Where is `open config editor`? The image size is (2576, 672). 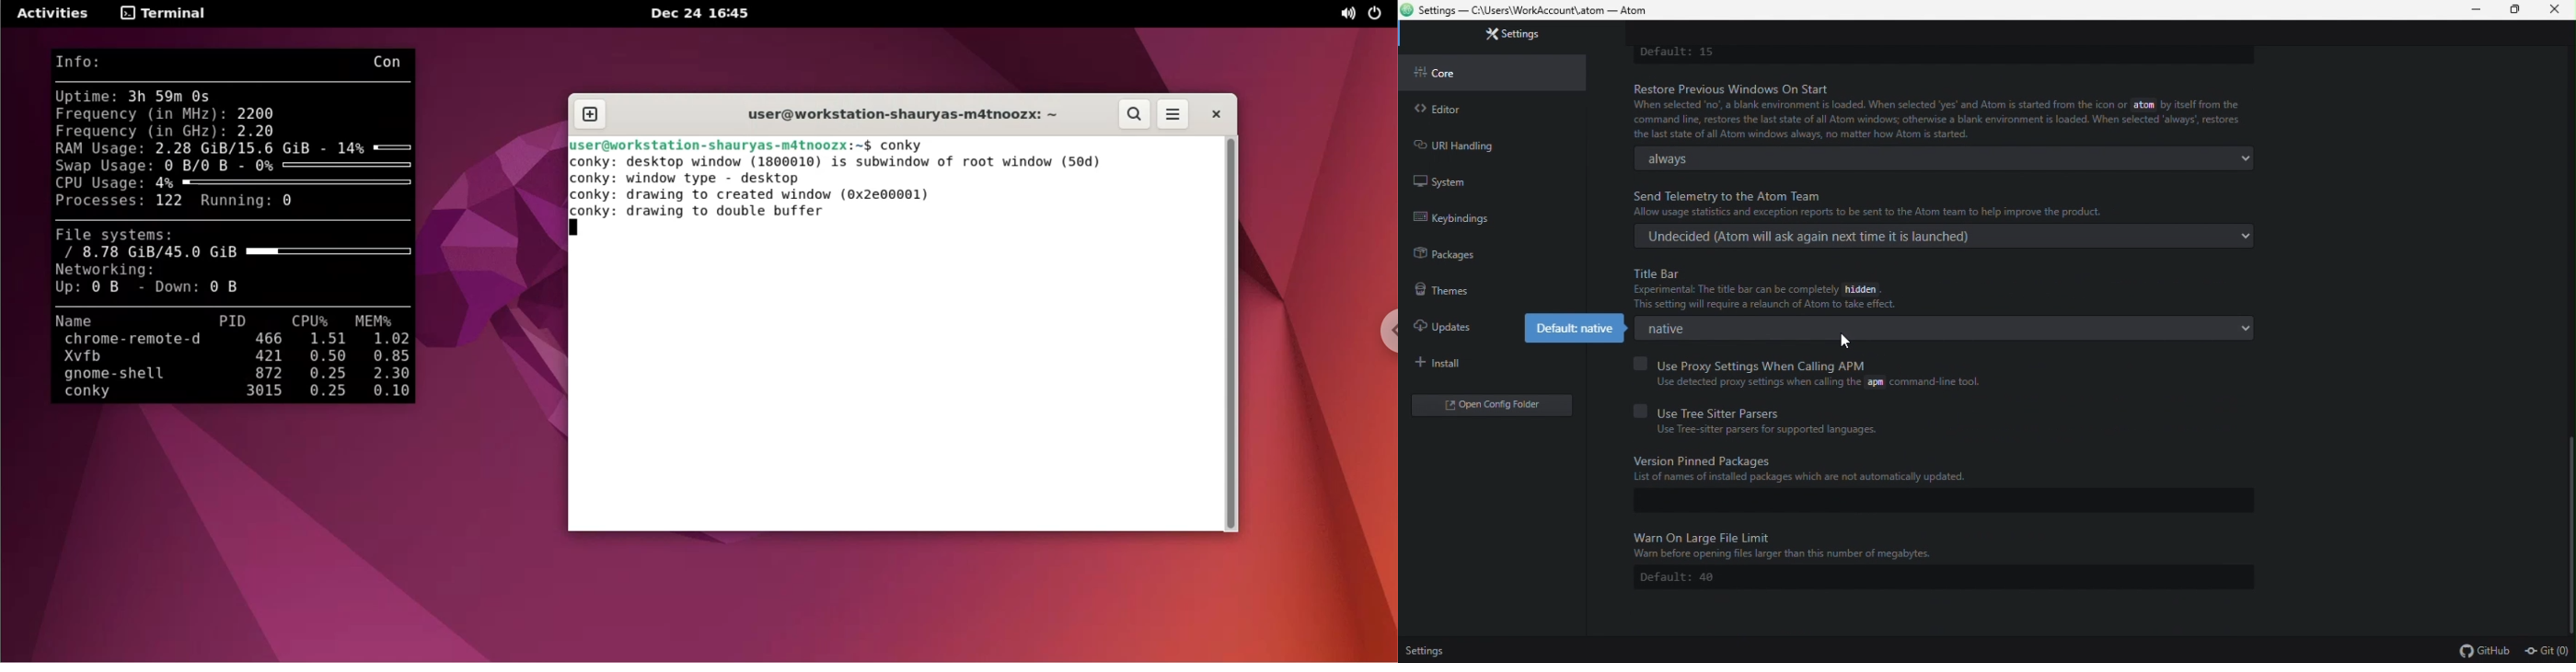
open config editor is located at coordinates (1491, 407).